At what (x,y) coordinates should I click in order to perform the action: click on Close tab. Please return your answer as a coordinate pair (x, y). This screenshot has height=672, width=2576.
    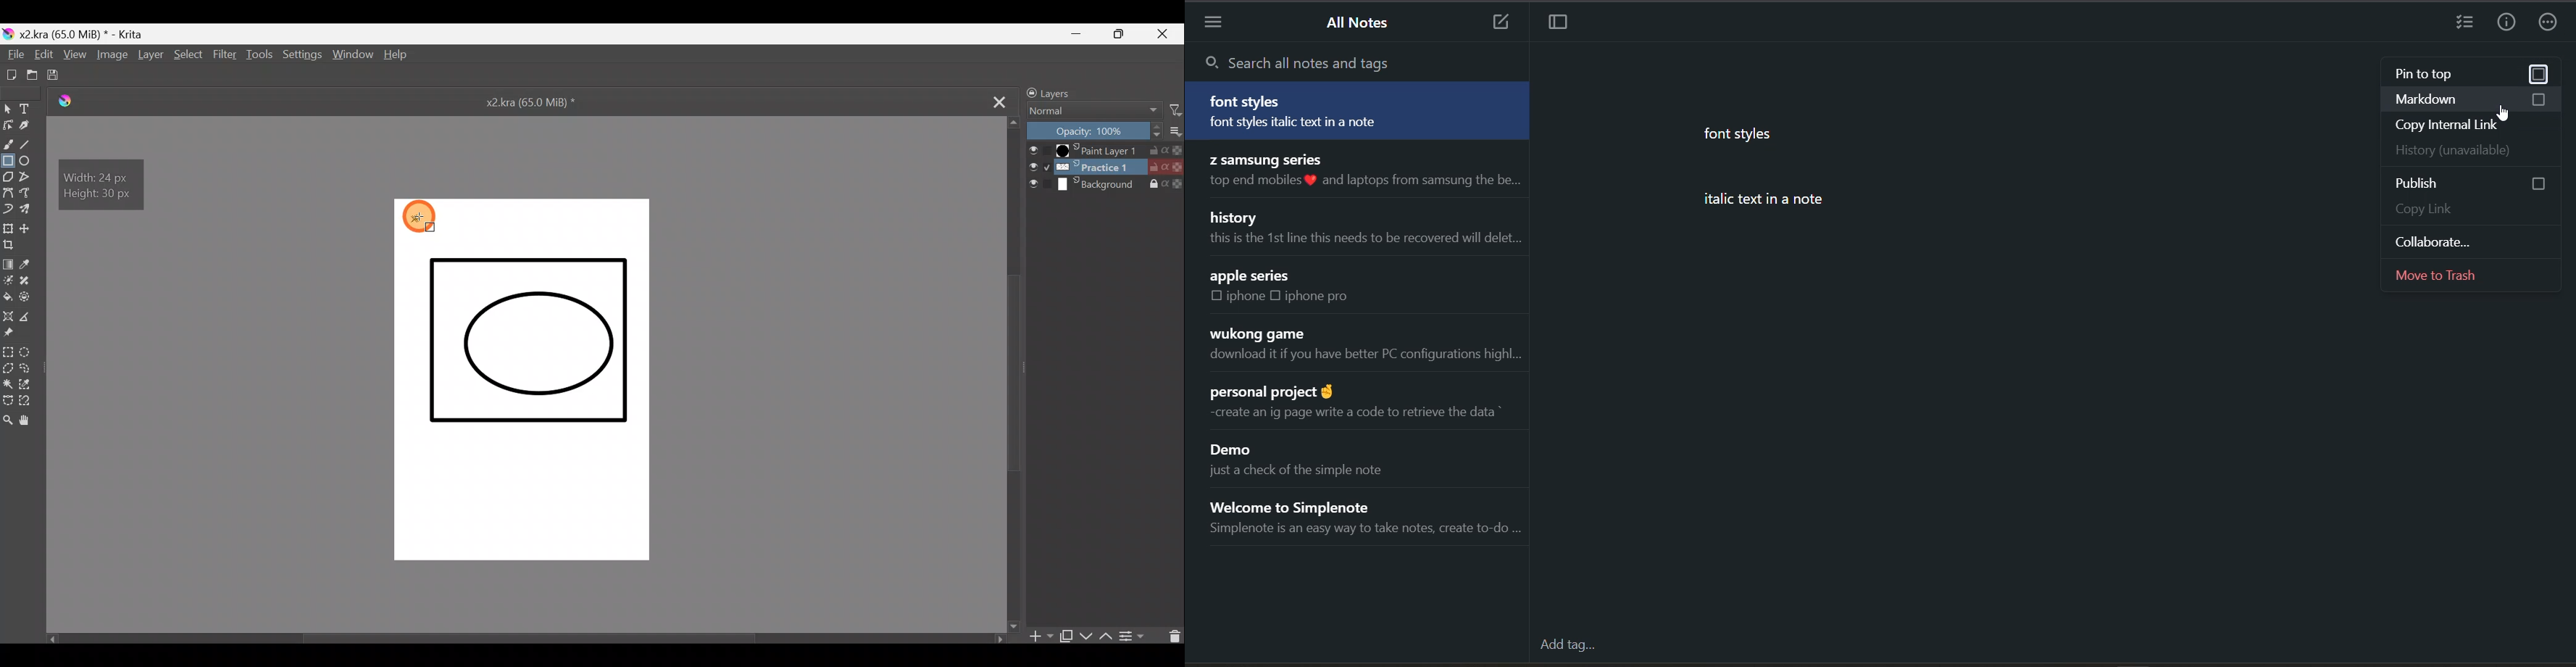
    Looking at the image, I should click on (994, 103).